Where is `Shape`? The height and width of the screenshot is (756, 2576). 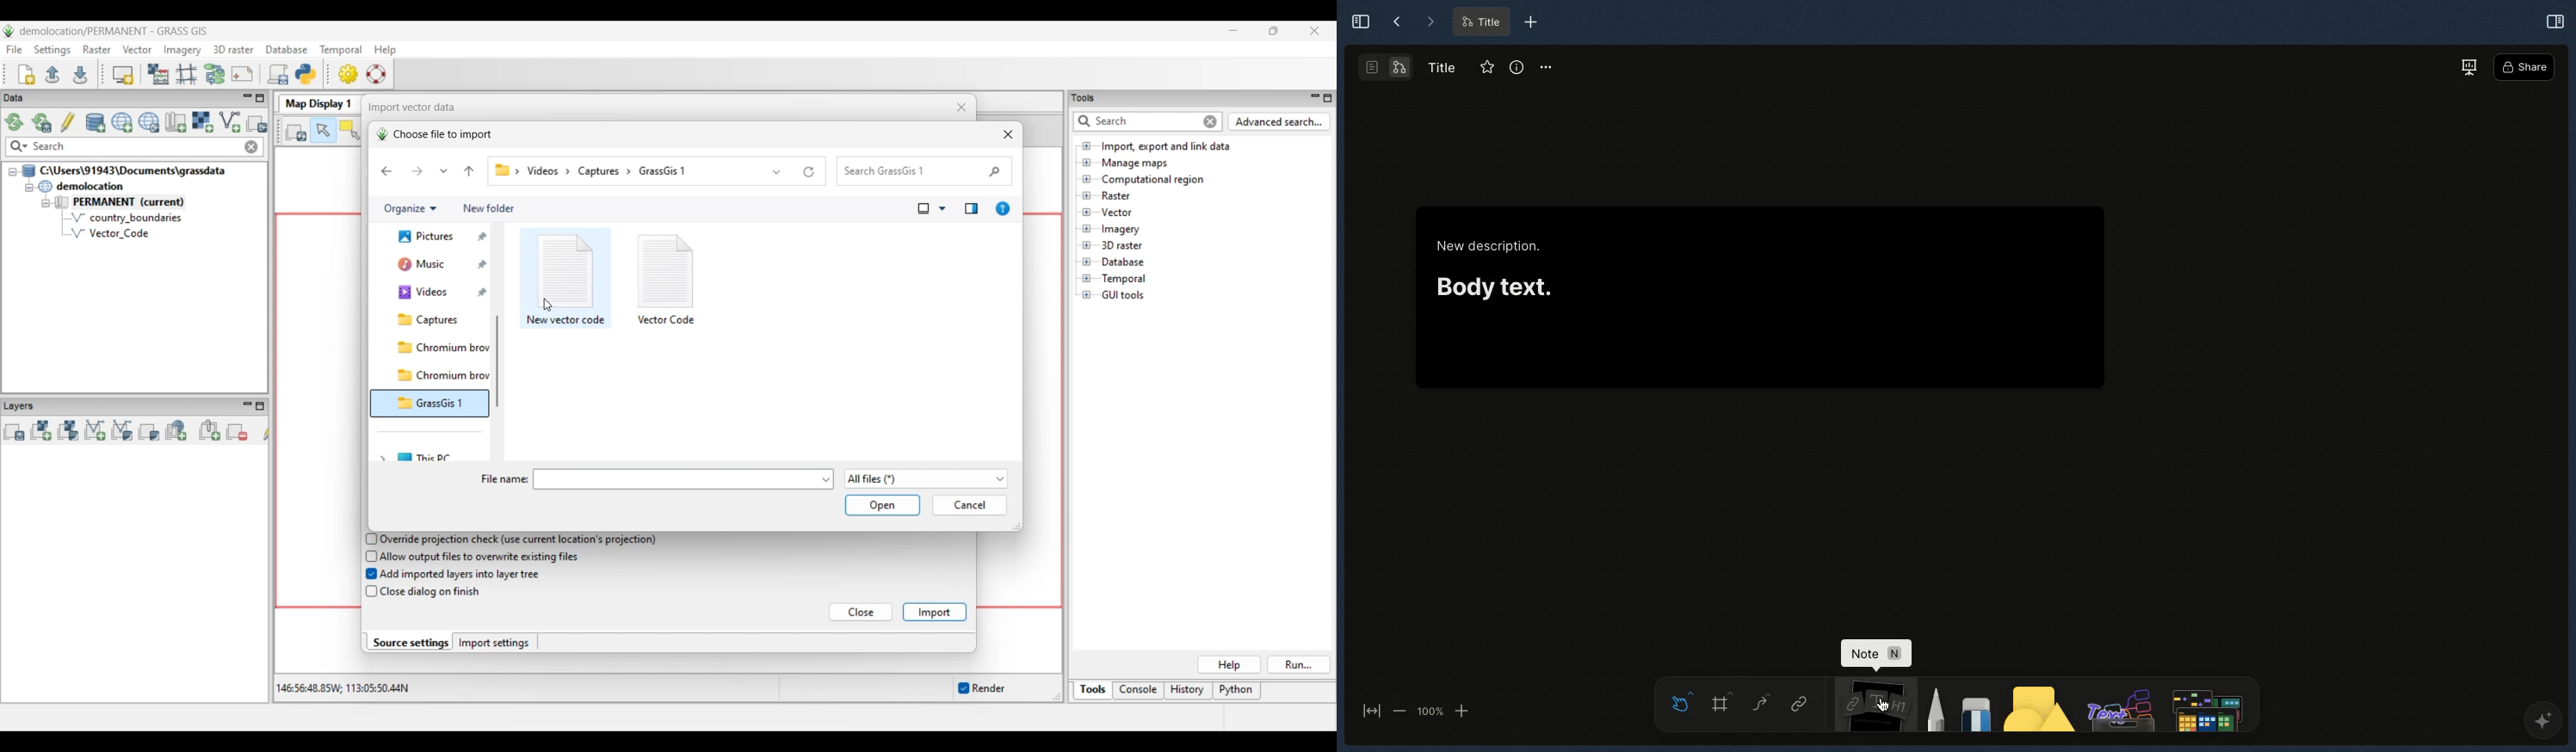 Shape is located at coordinates (2040, 708).